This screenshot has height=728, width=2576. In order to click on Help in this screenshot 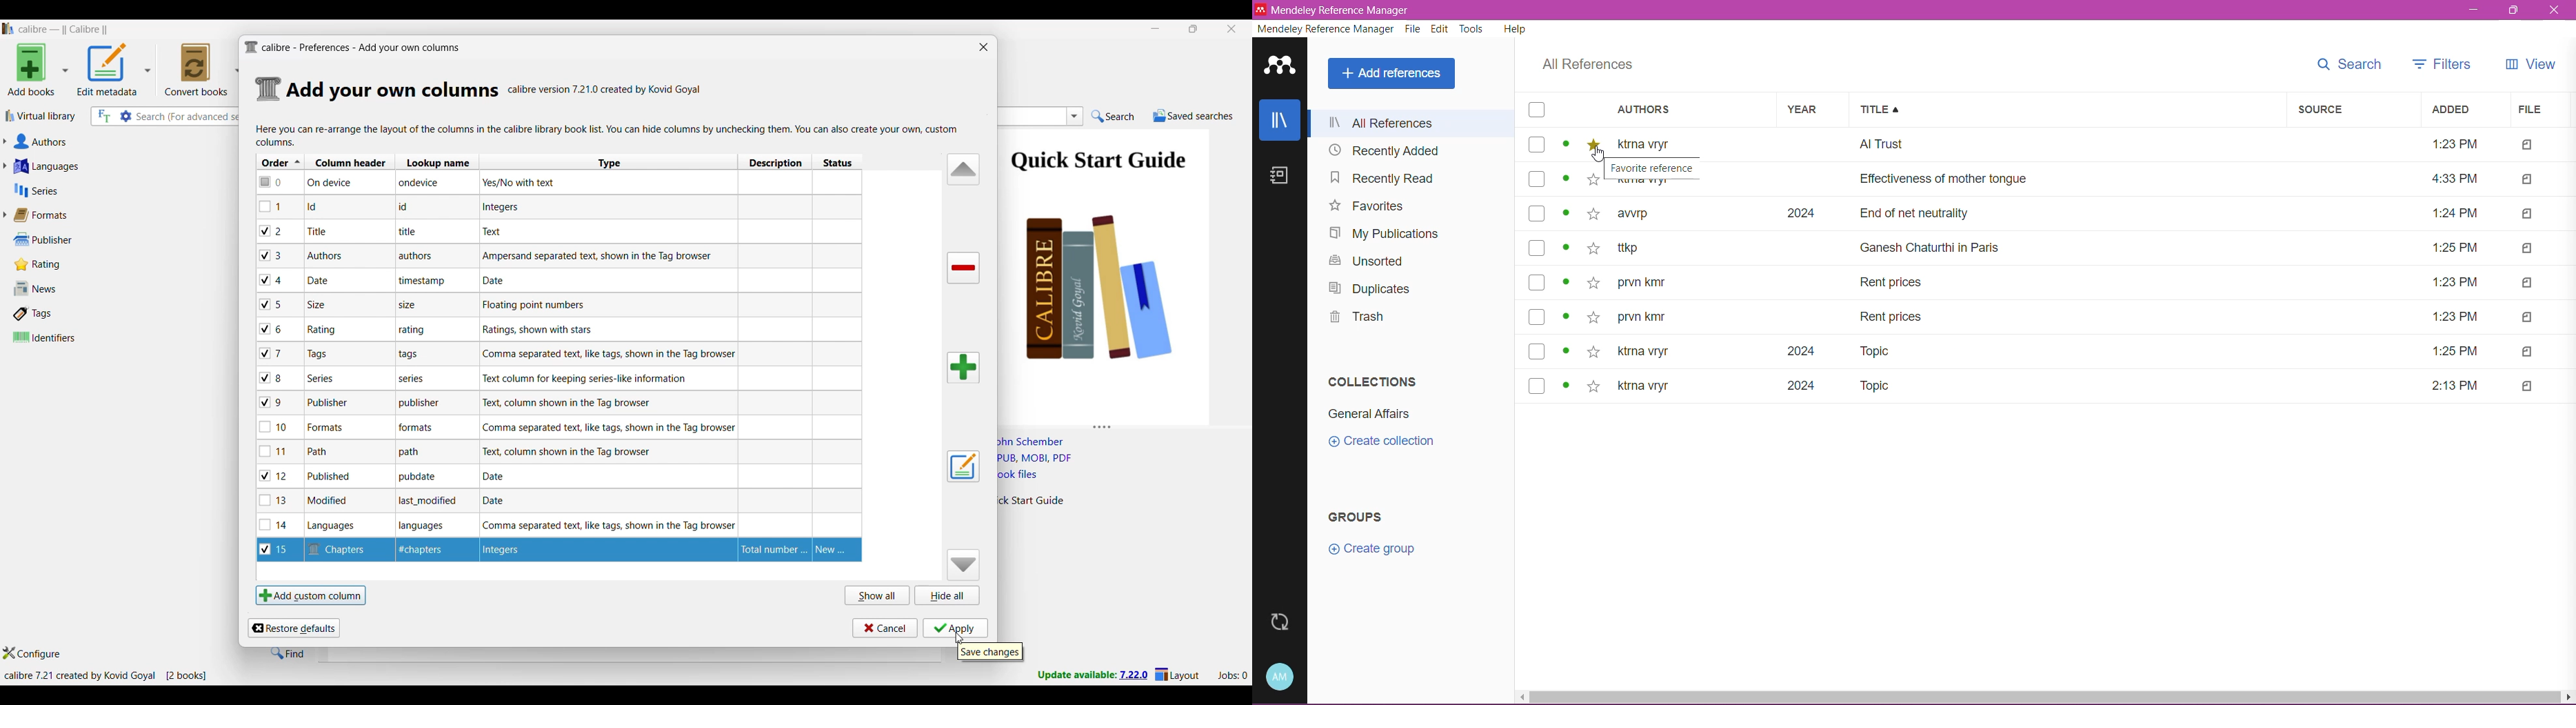, I will do `click(1515, 30)`.